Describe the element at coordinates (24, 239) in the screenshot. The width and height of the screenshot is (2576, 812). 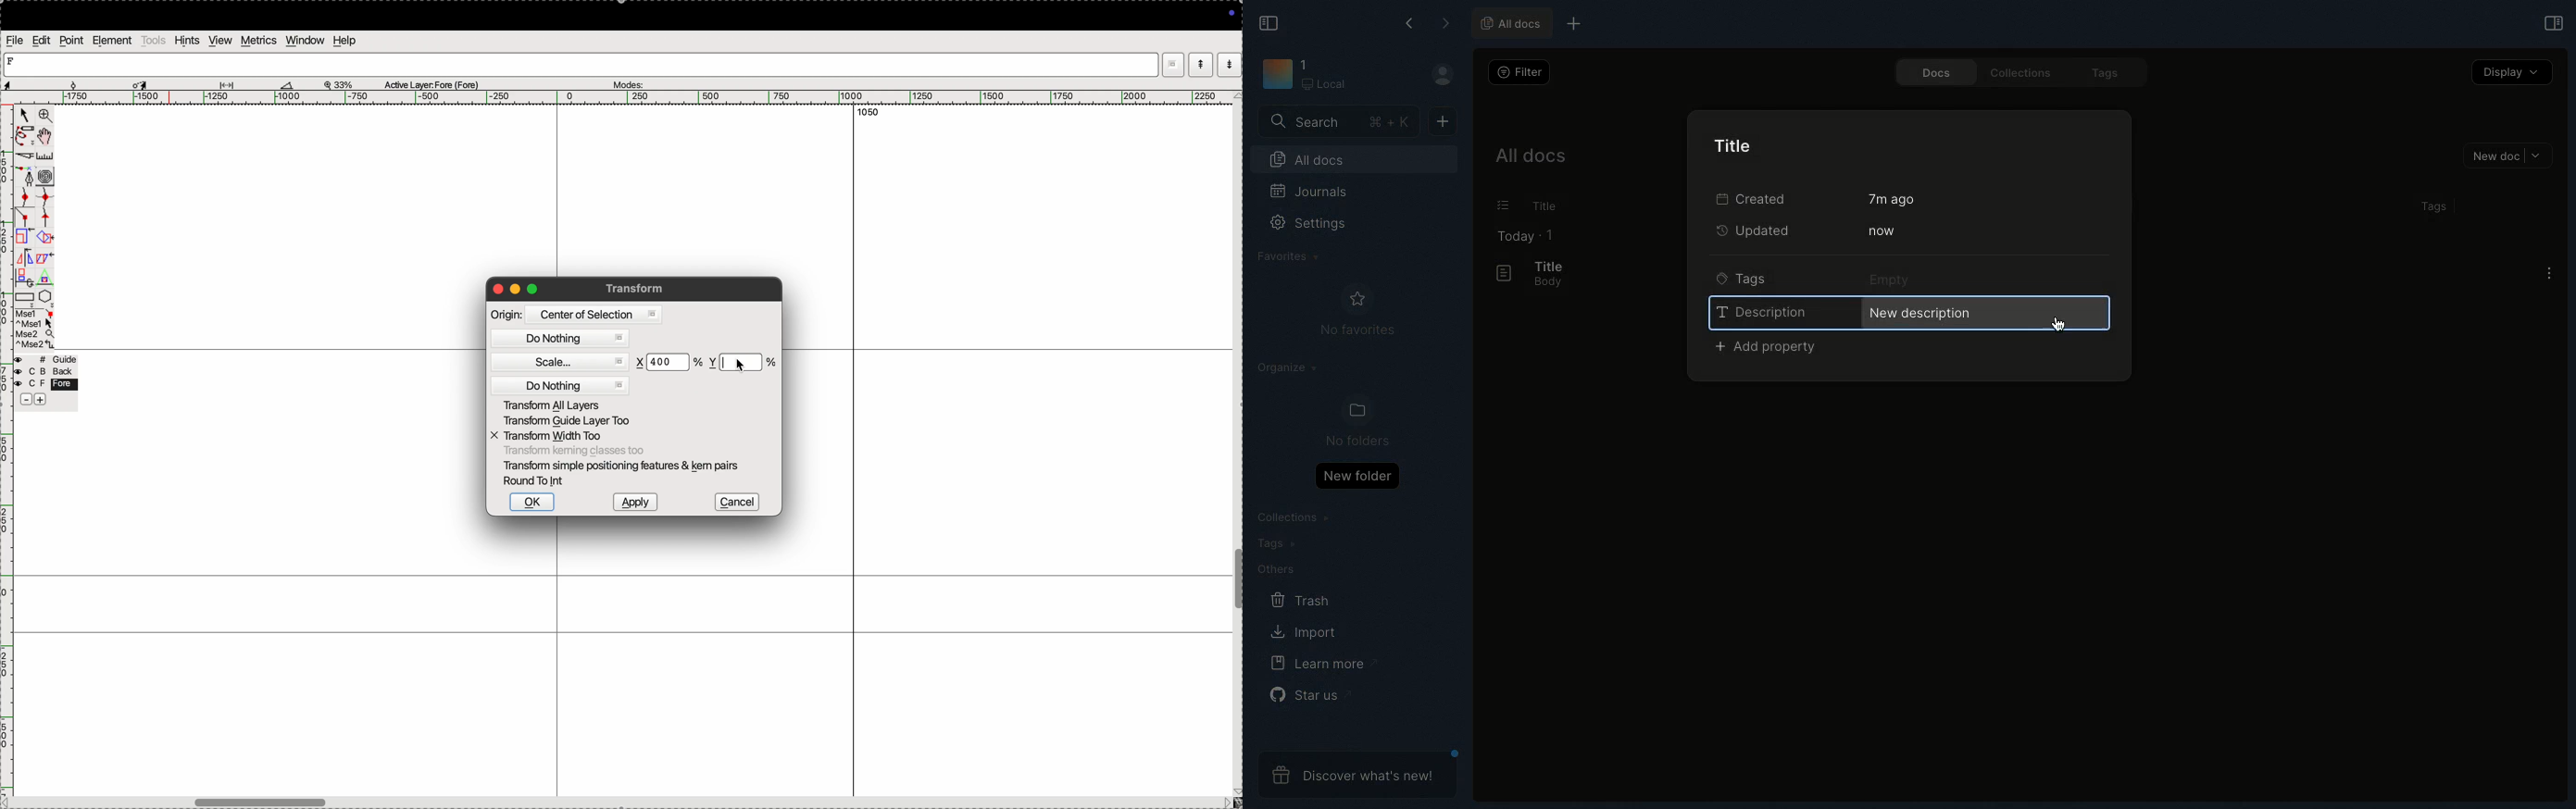
I see `Scale the selection` at that location.